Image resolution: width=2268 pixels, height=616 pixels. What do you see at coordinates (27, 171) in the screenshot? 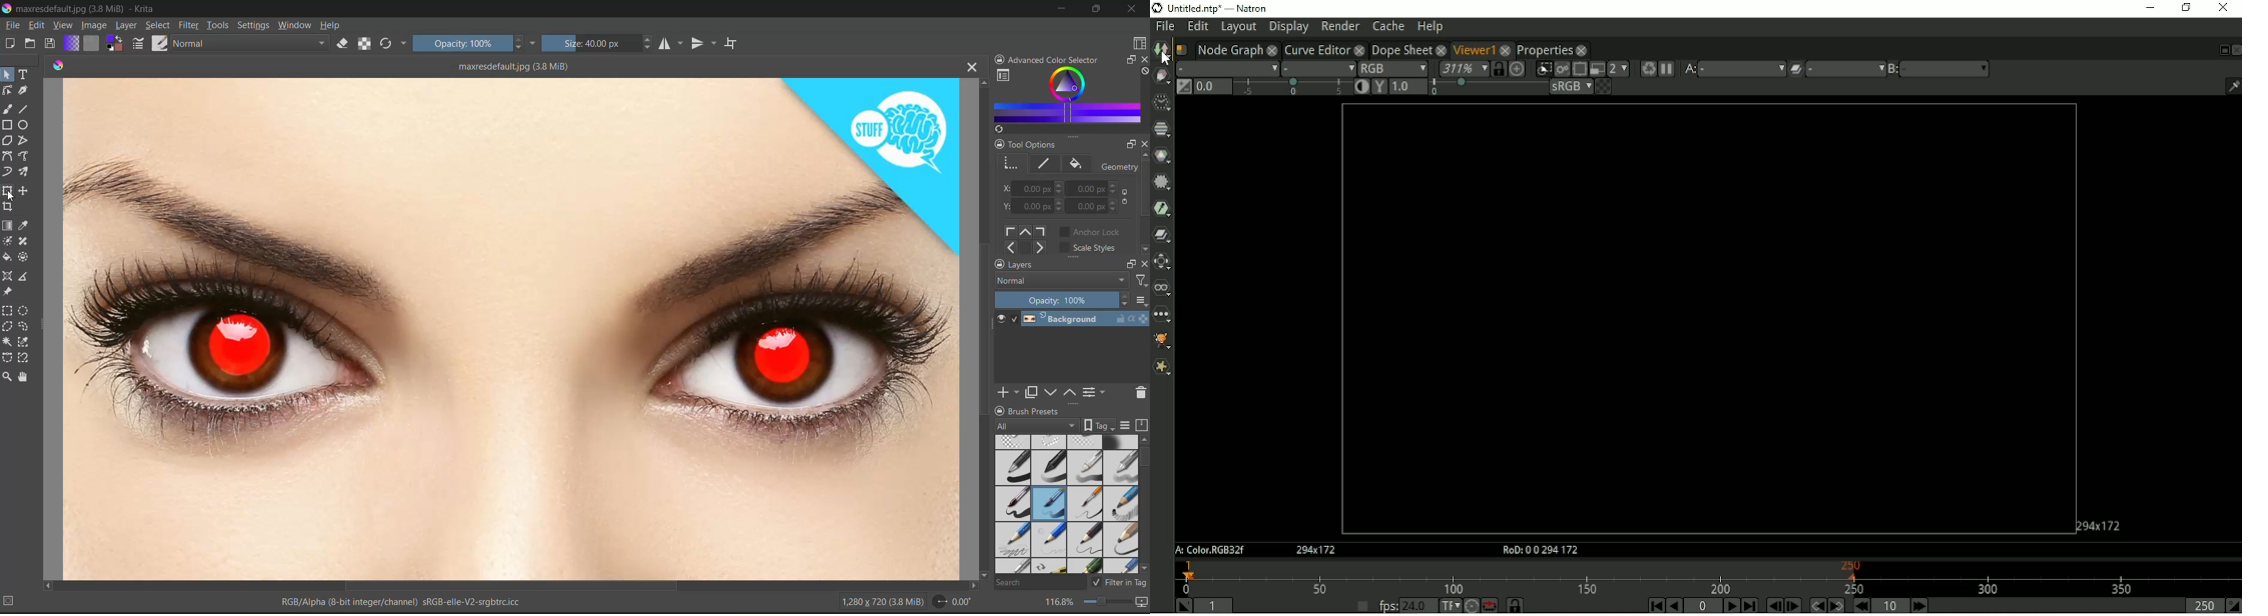
I see `tool` at bounding box center [27, 171].